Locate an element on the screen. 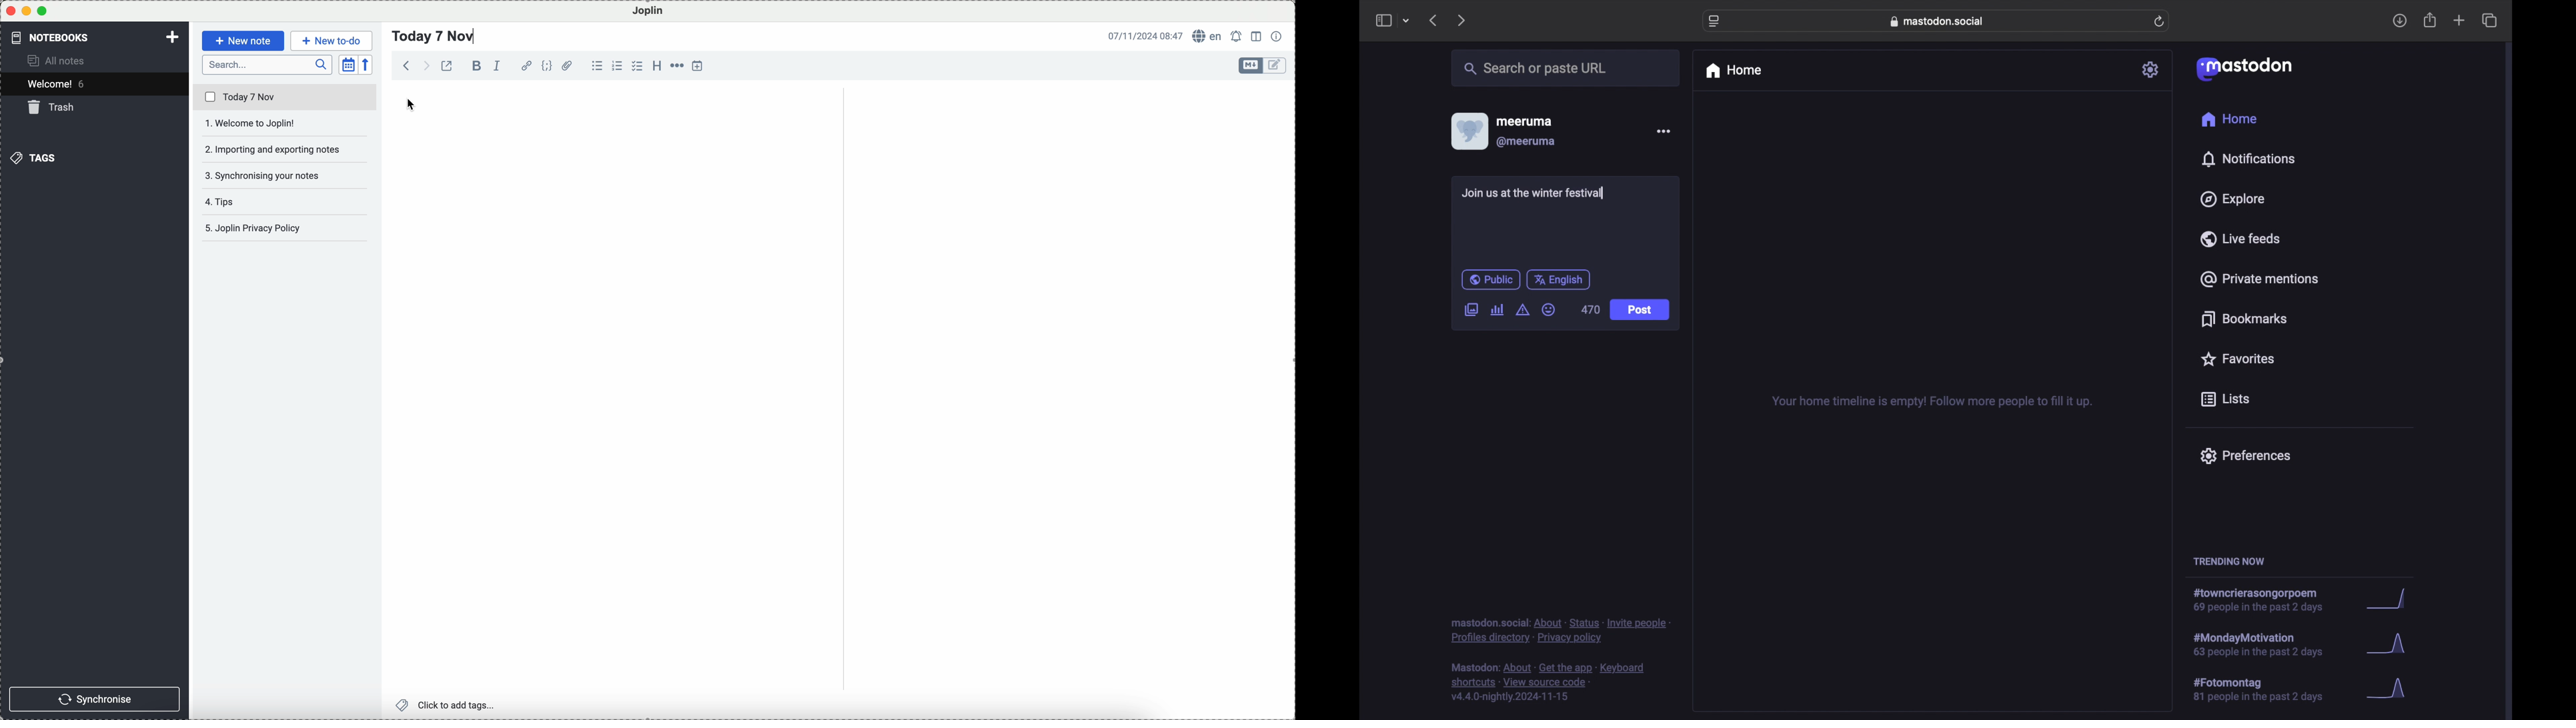 This screenshot has width=2576, height=728. checkbox is located at coordinates (637, 66).